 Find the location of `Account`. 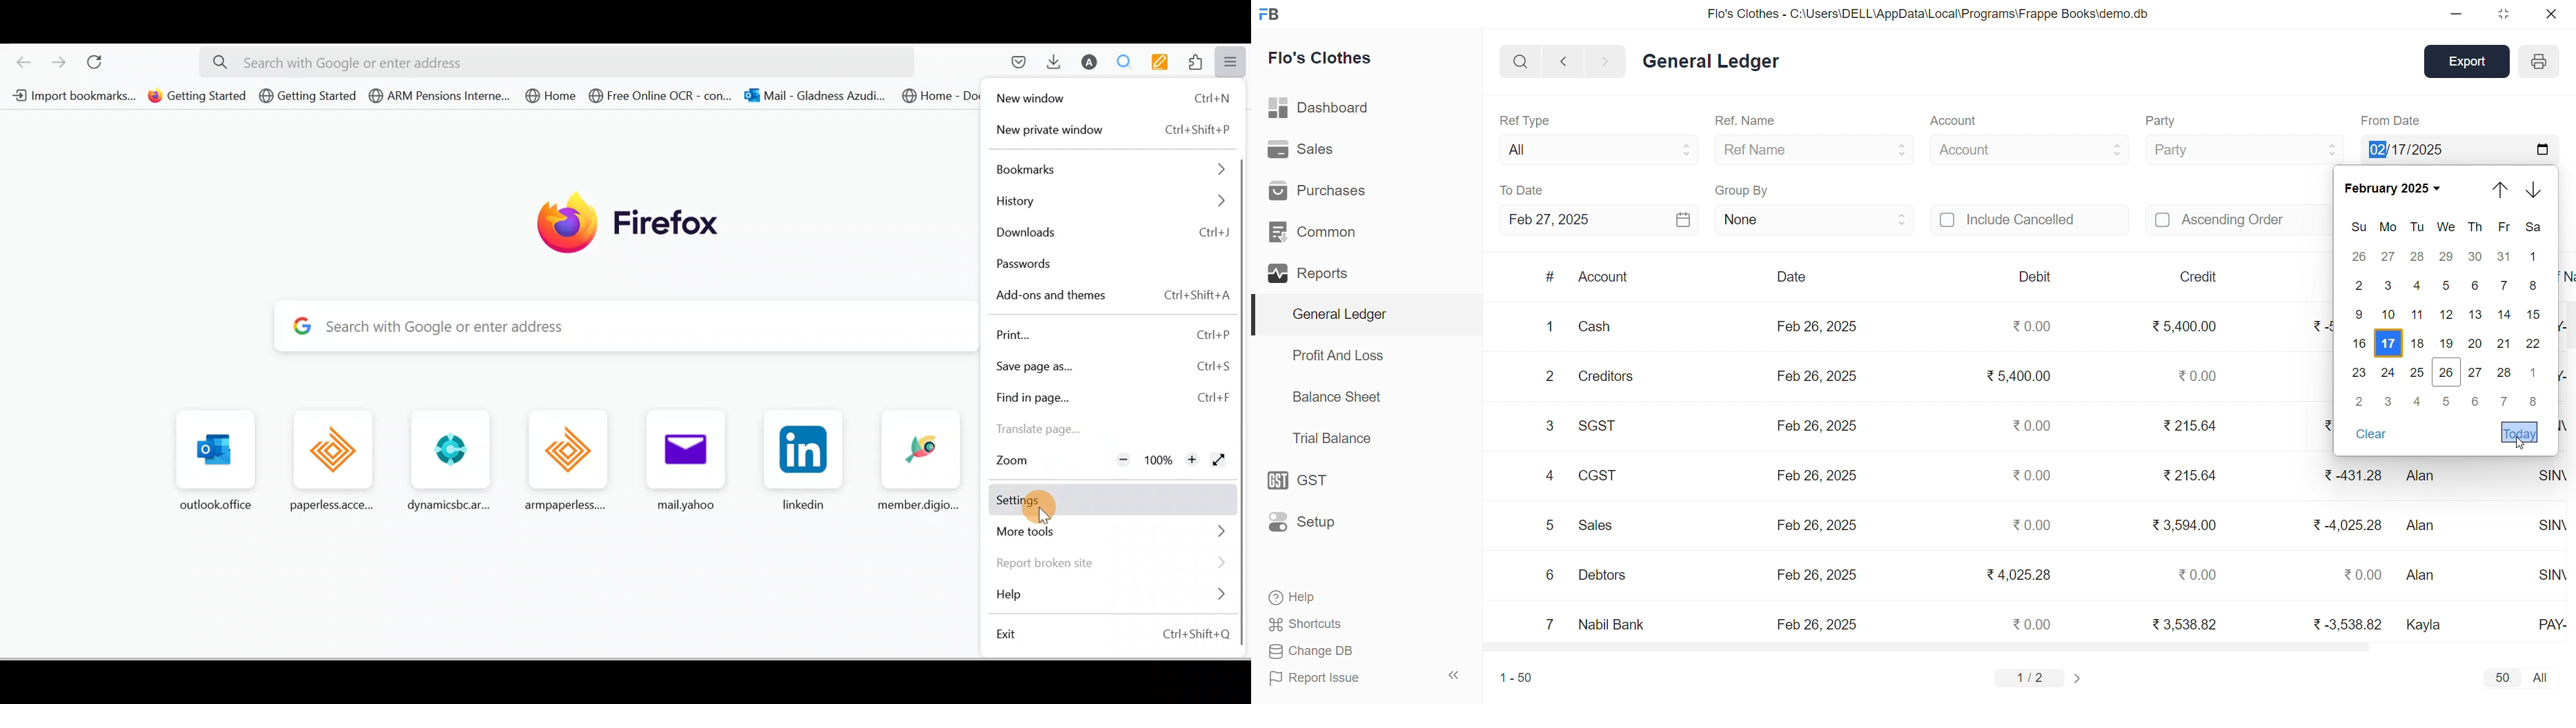

Account is located at coordinates (1952, 122).